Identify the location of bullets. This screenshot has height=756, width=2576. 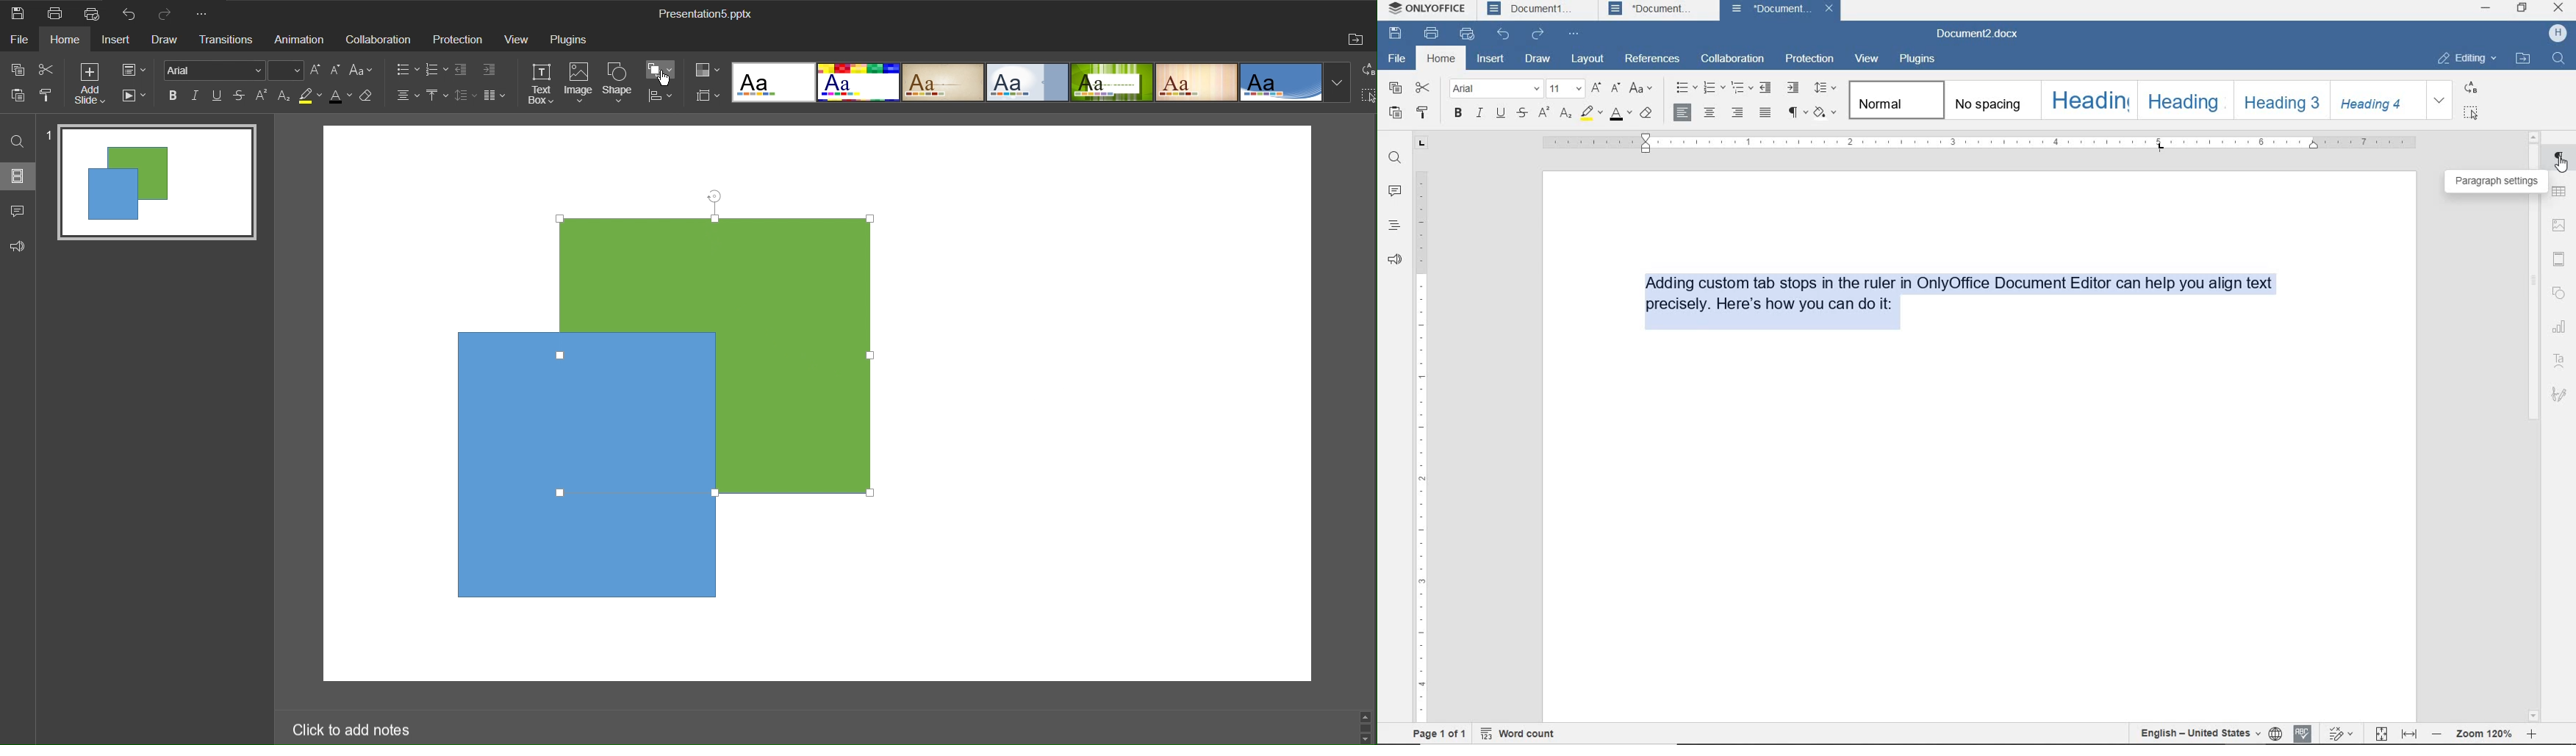
(1684, 87).